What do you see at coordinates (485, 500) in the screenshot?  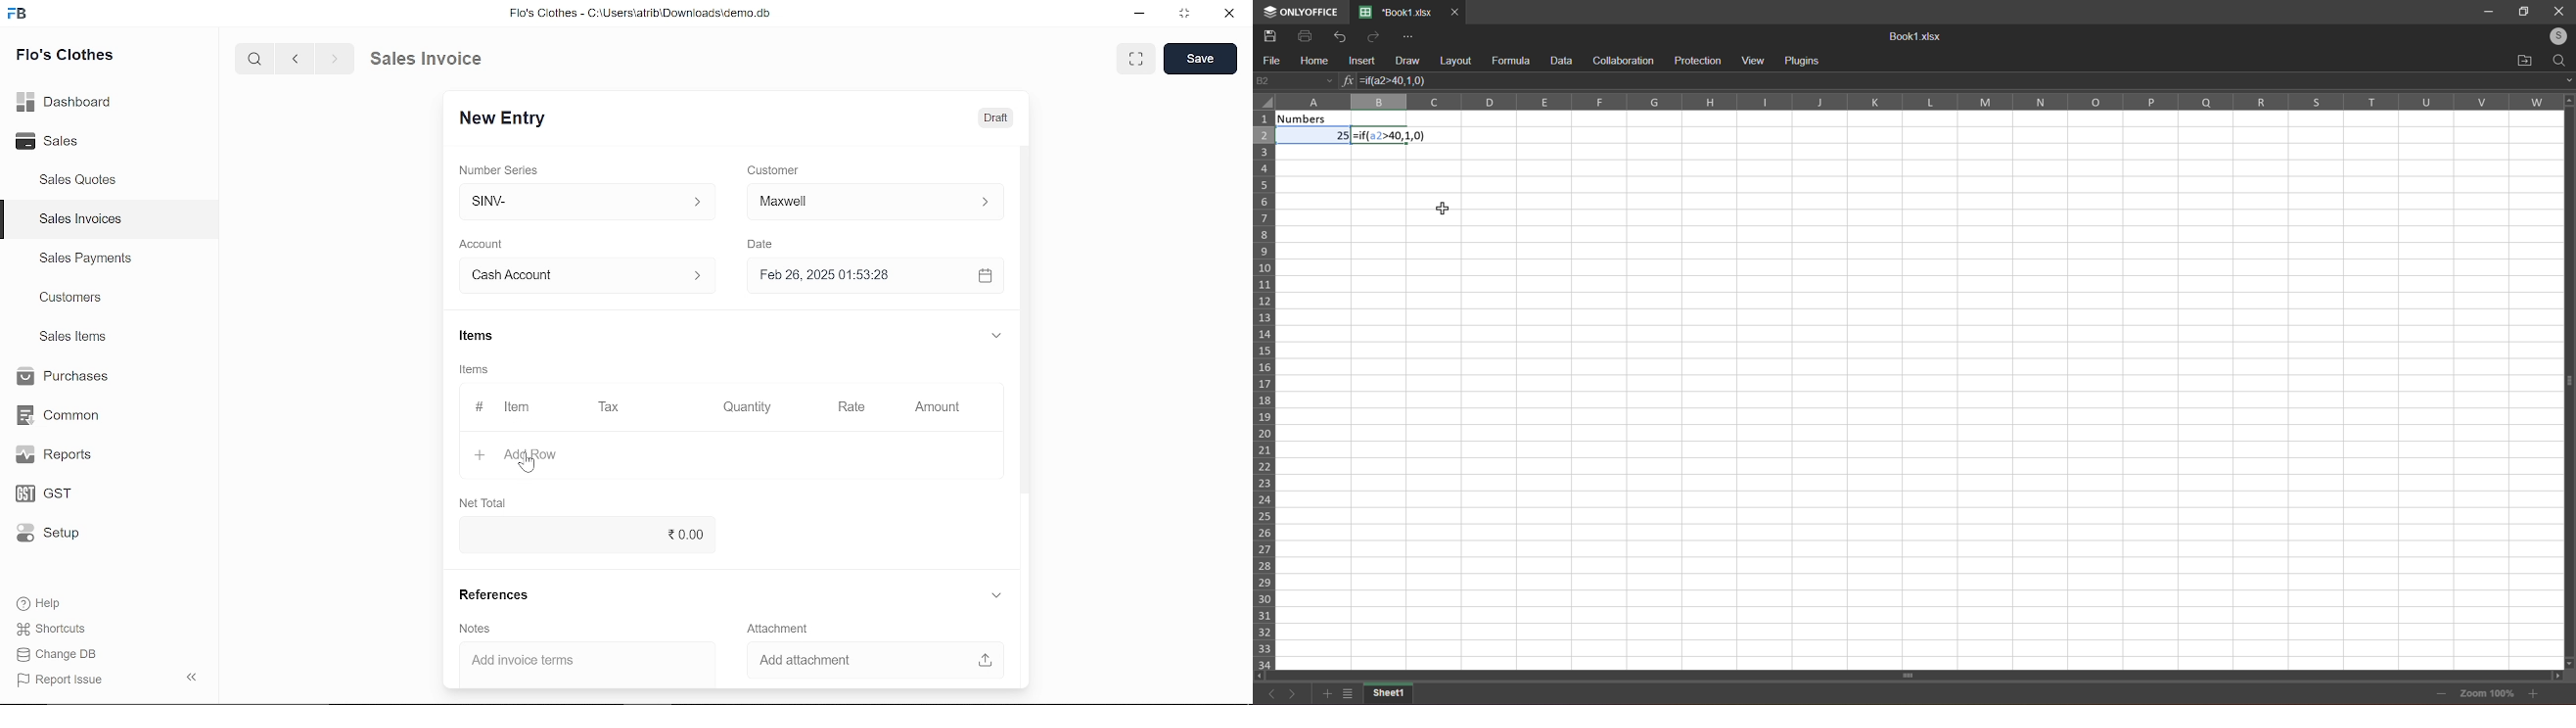 I see `Net Total` at bounding box center [485, 500].